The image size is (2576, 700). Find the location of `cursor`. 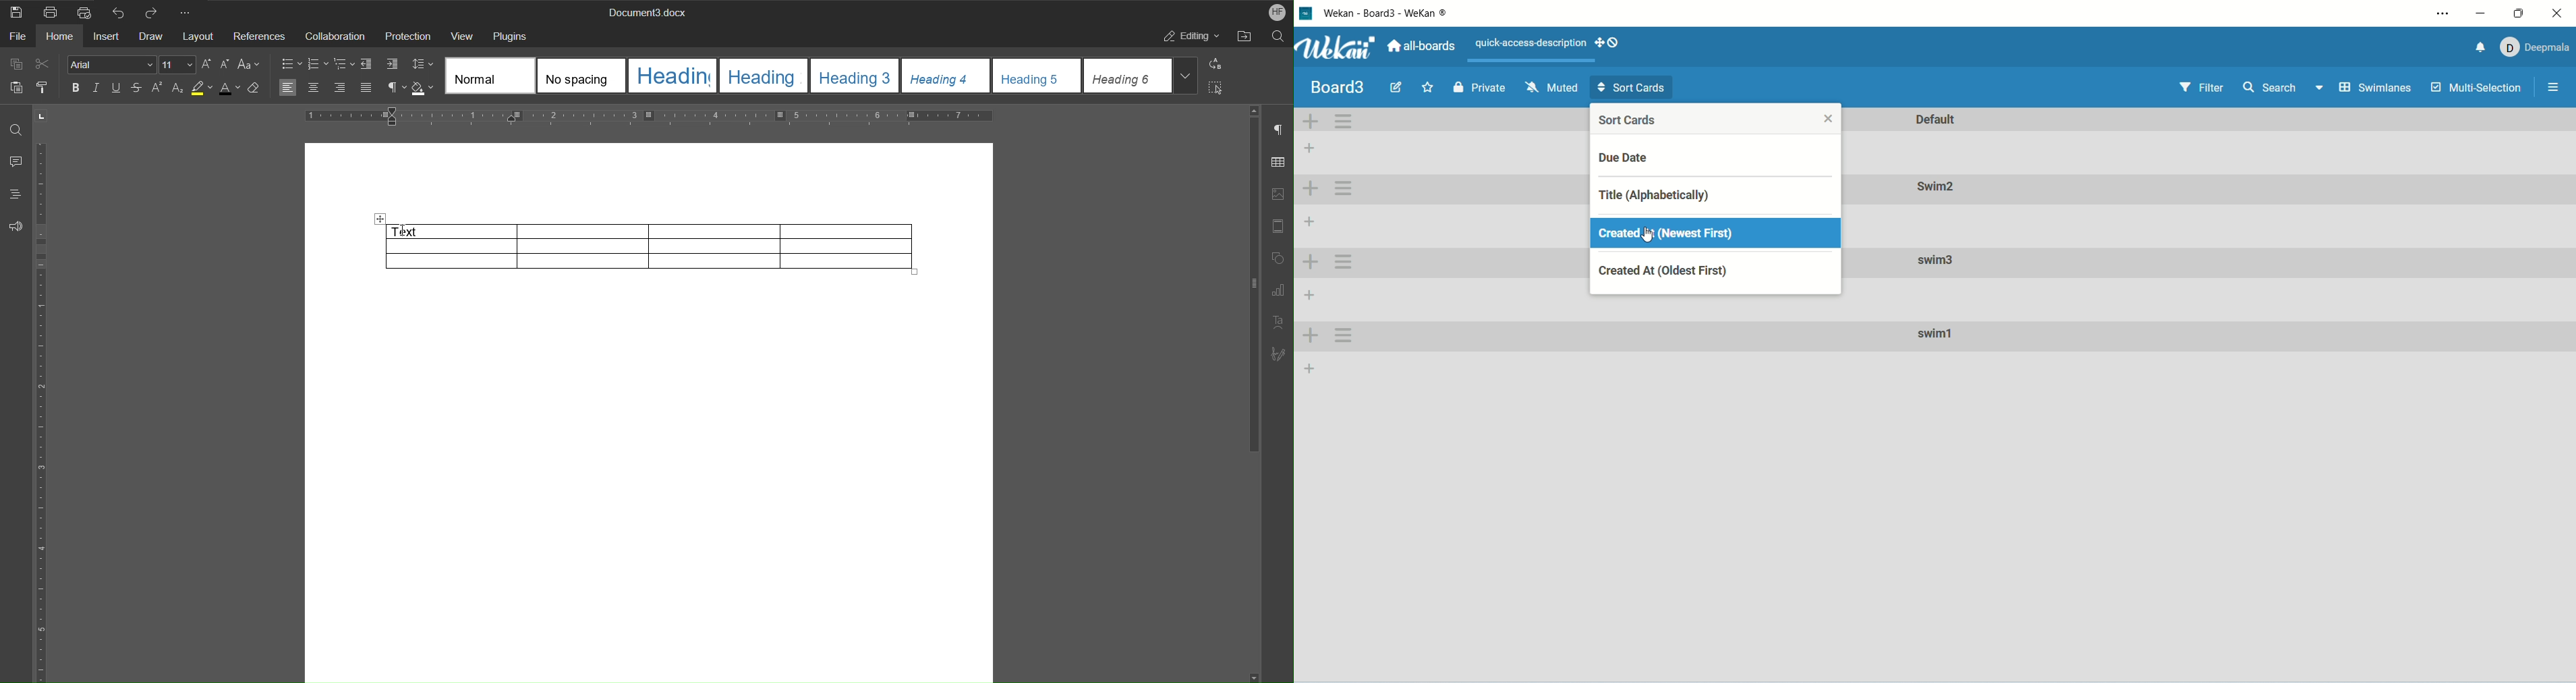

cursor is located at coordinates (1646, 234).